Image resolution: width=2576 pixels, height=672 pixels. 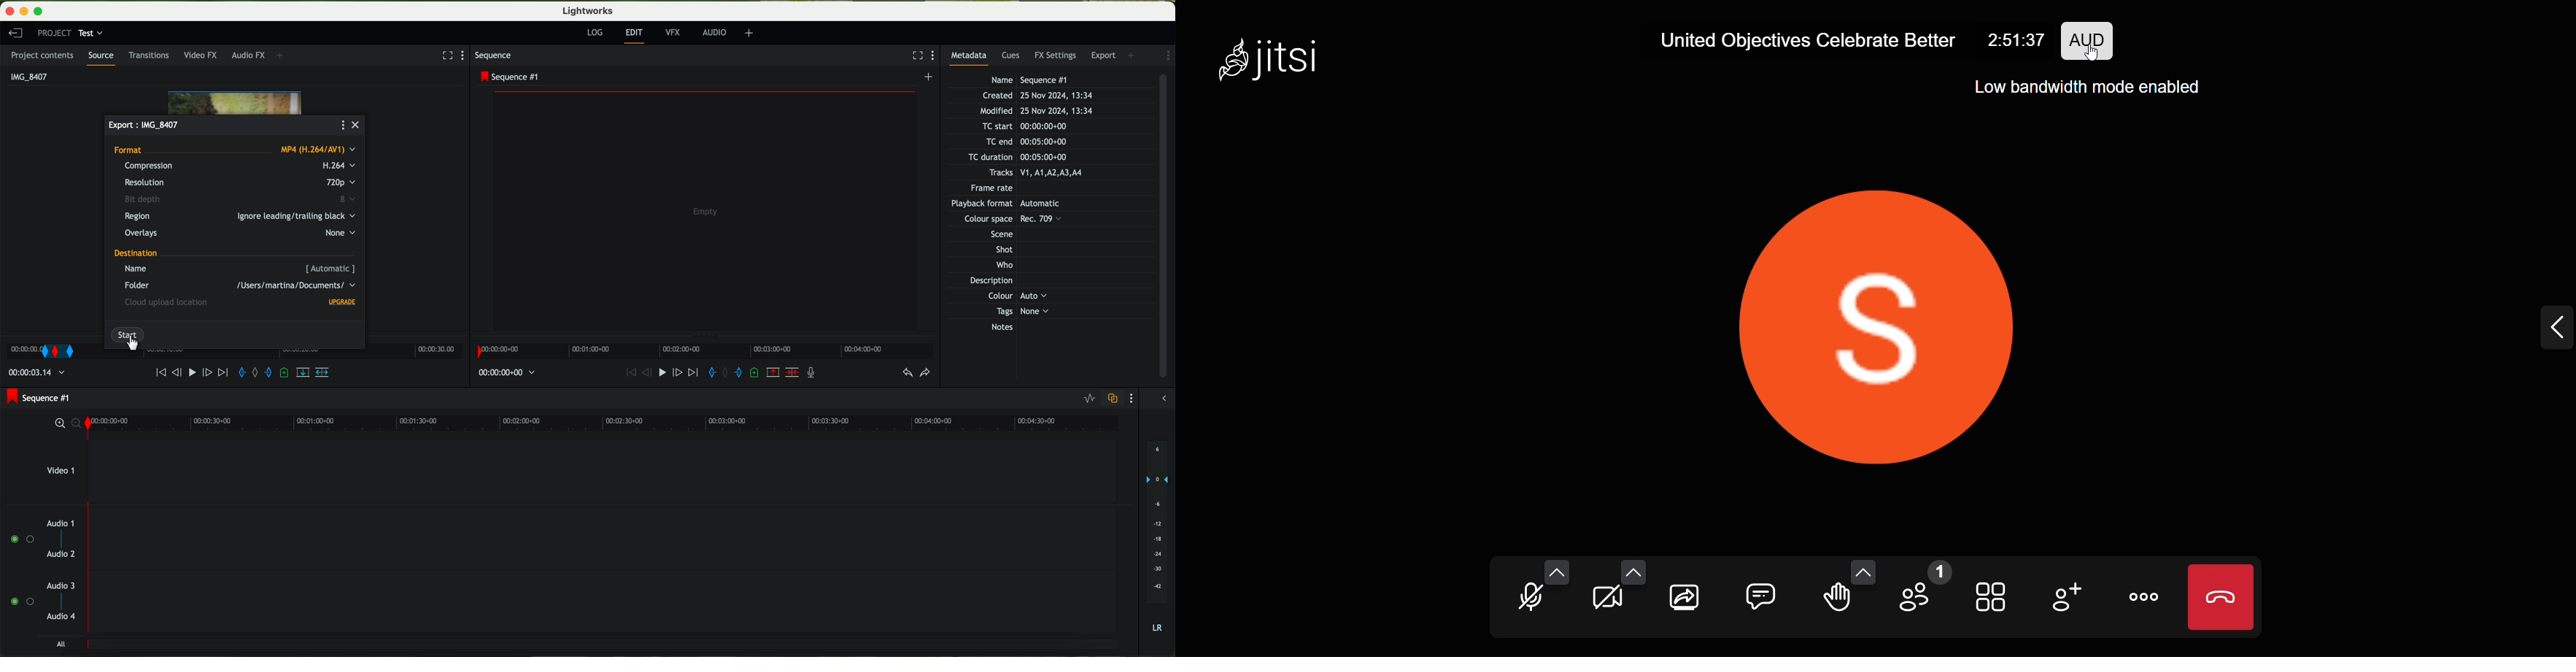 I want to click on maximize, so click(x=43, y=10).